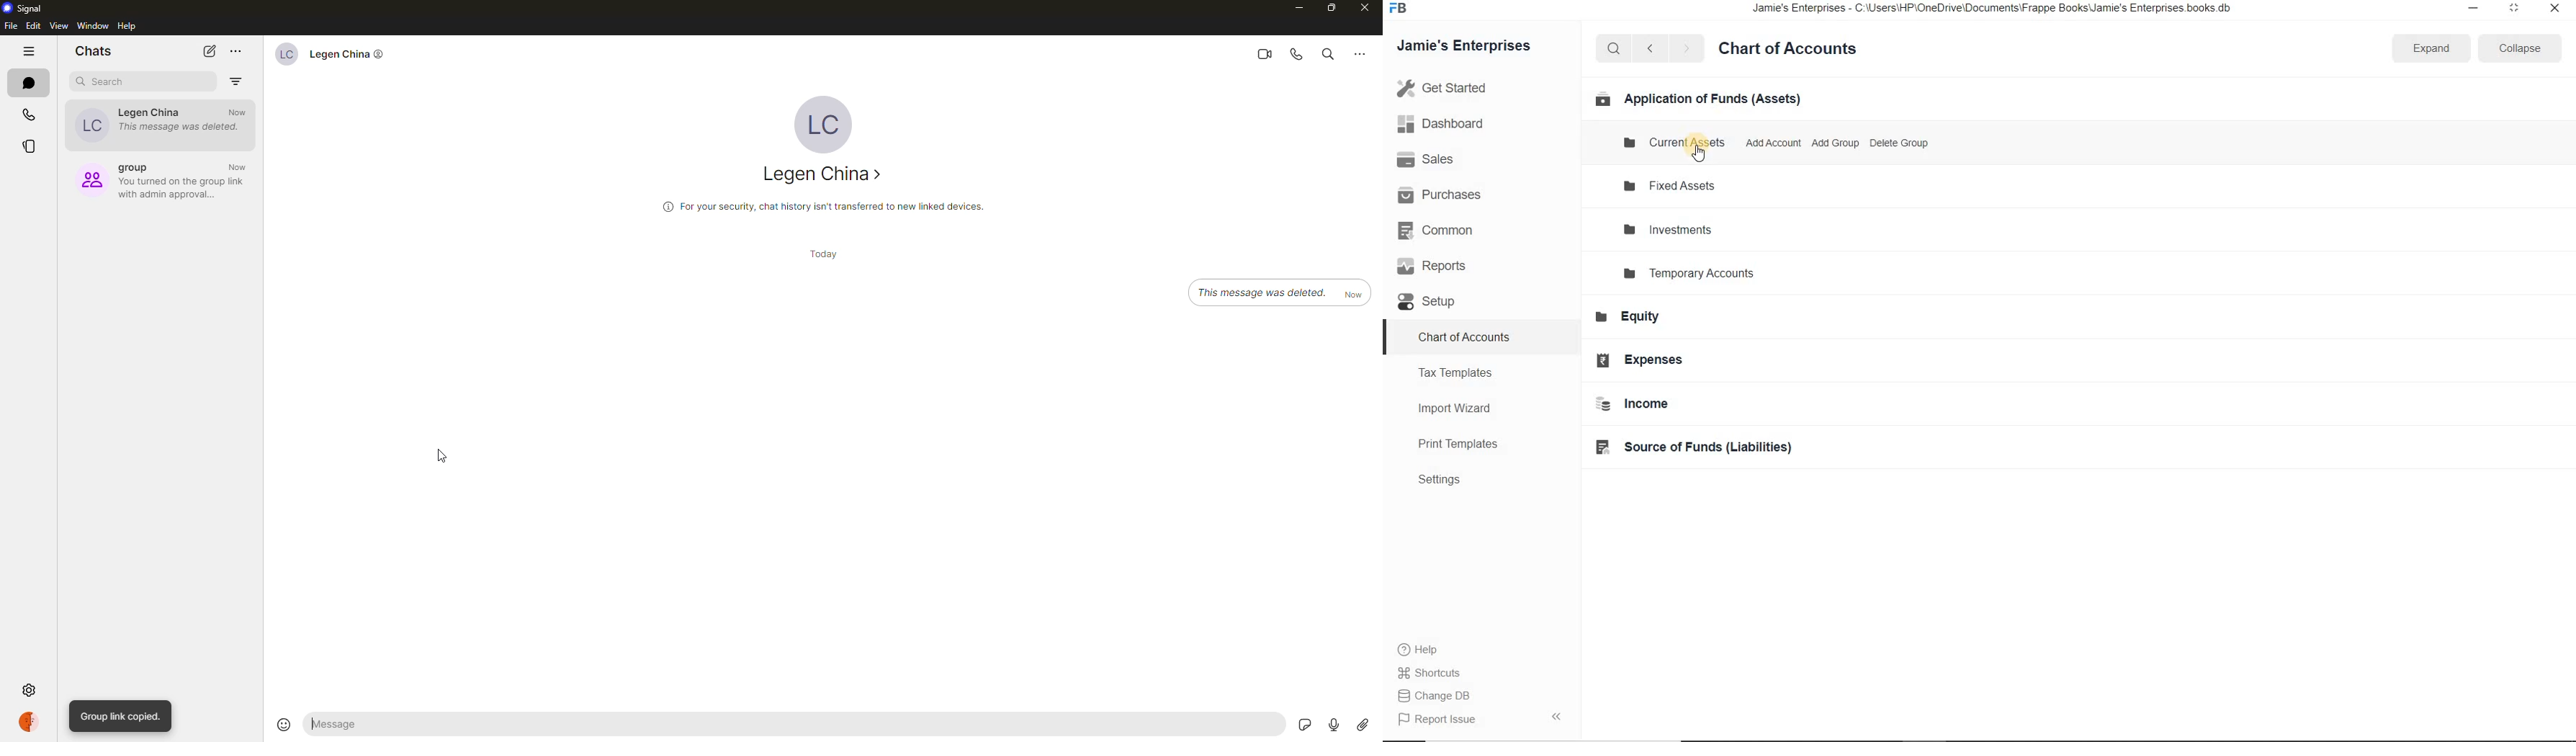 This screenshot has width=2576, height=756. Describe the element at coordinates (1445, 160) in the screenshot. I see `Sales` at that location.